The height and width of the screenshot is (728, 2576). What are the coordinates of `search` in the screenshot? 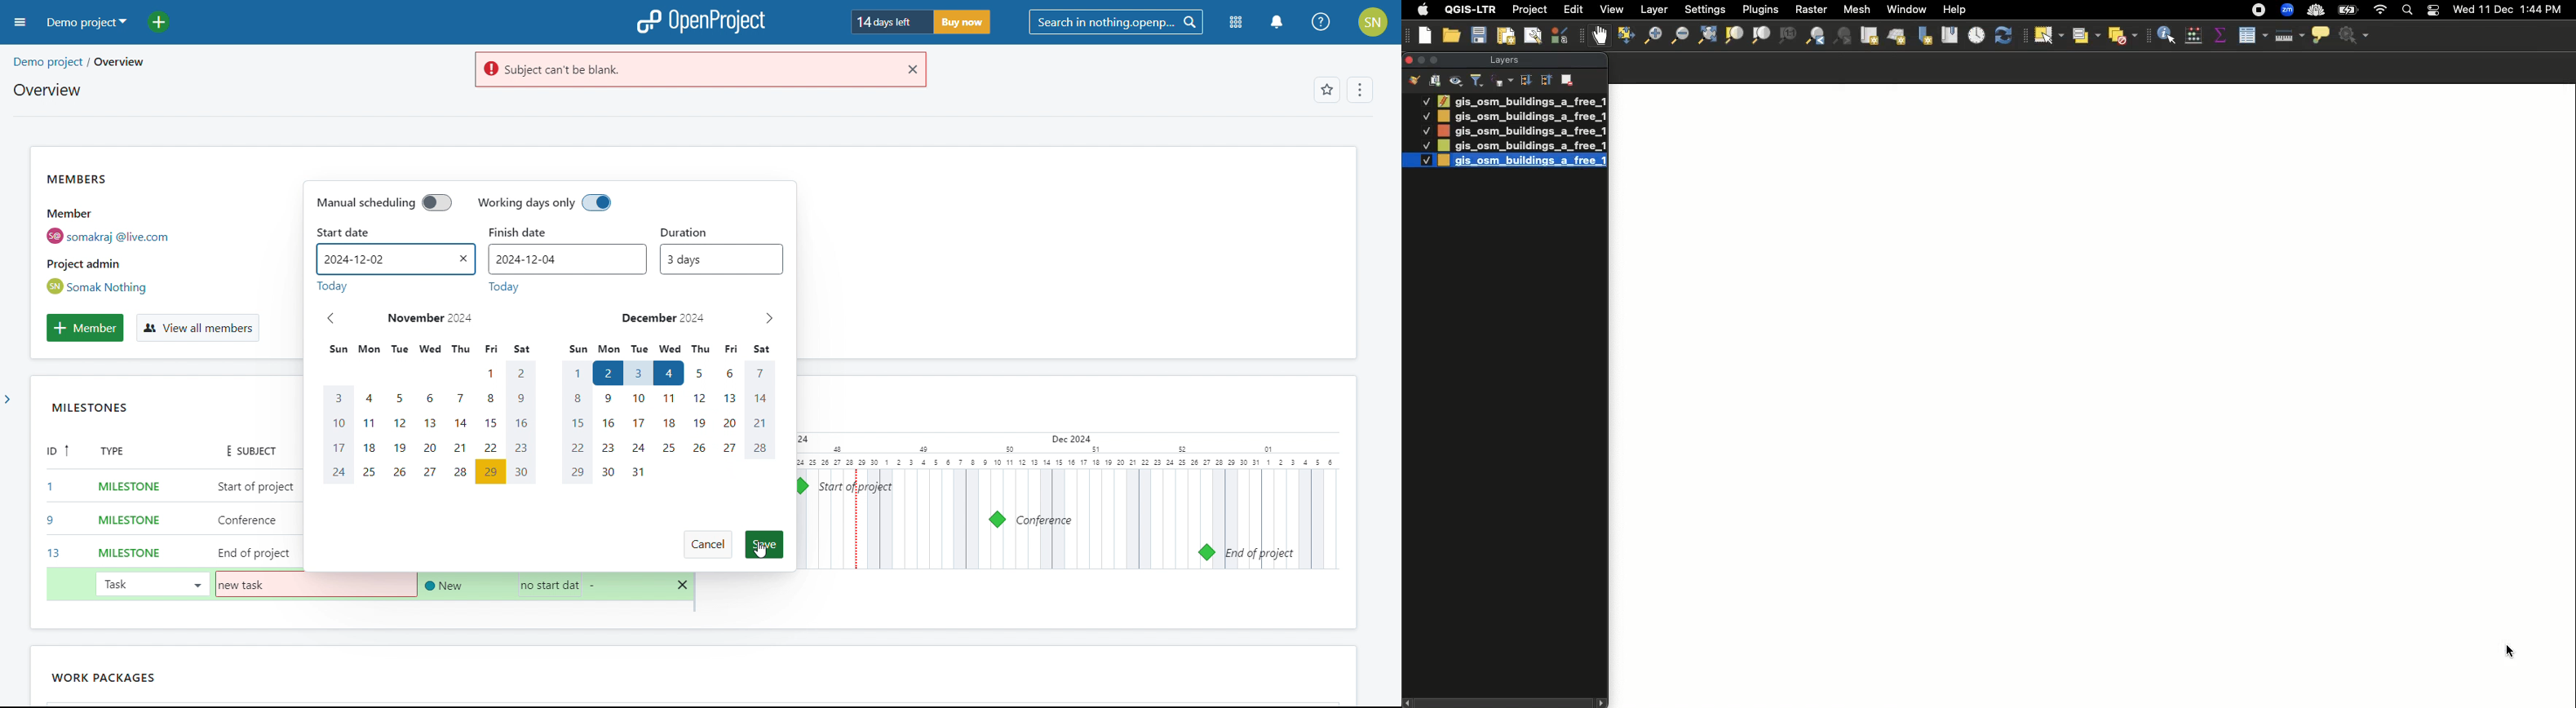 It's located at (1115, 23).